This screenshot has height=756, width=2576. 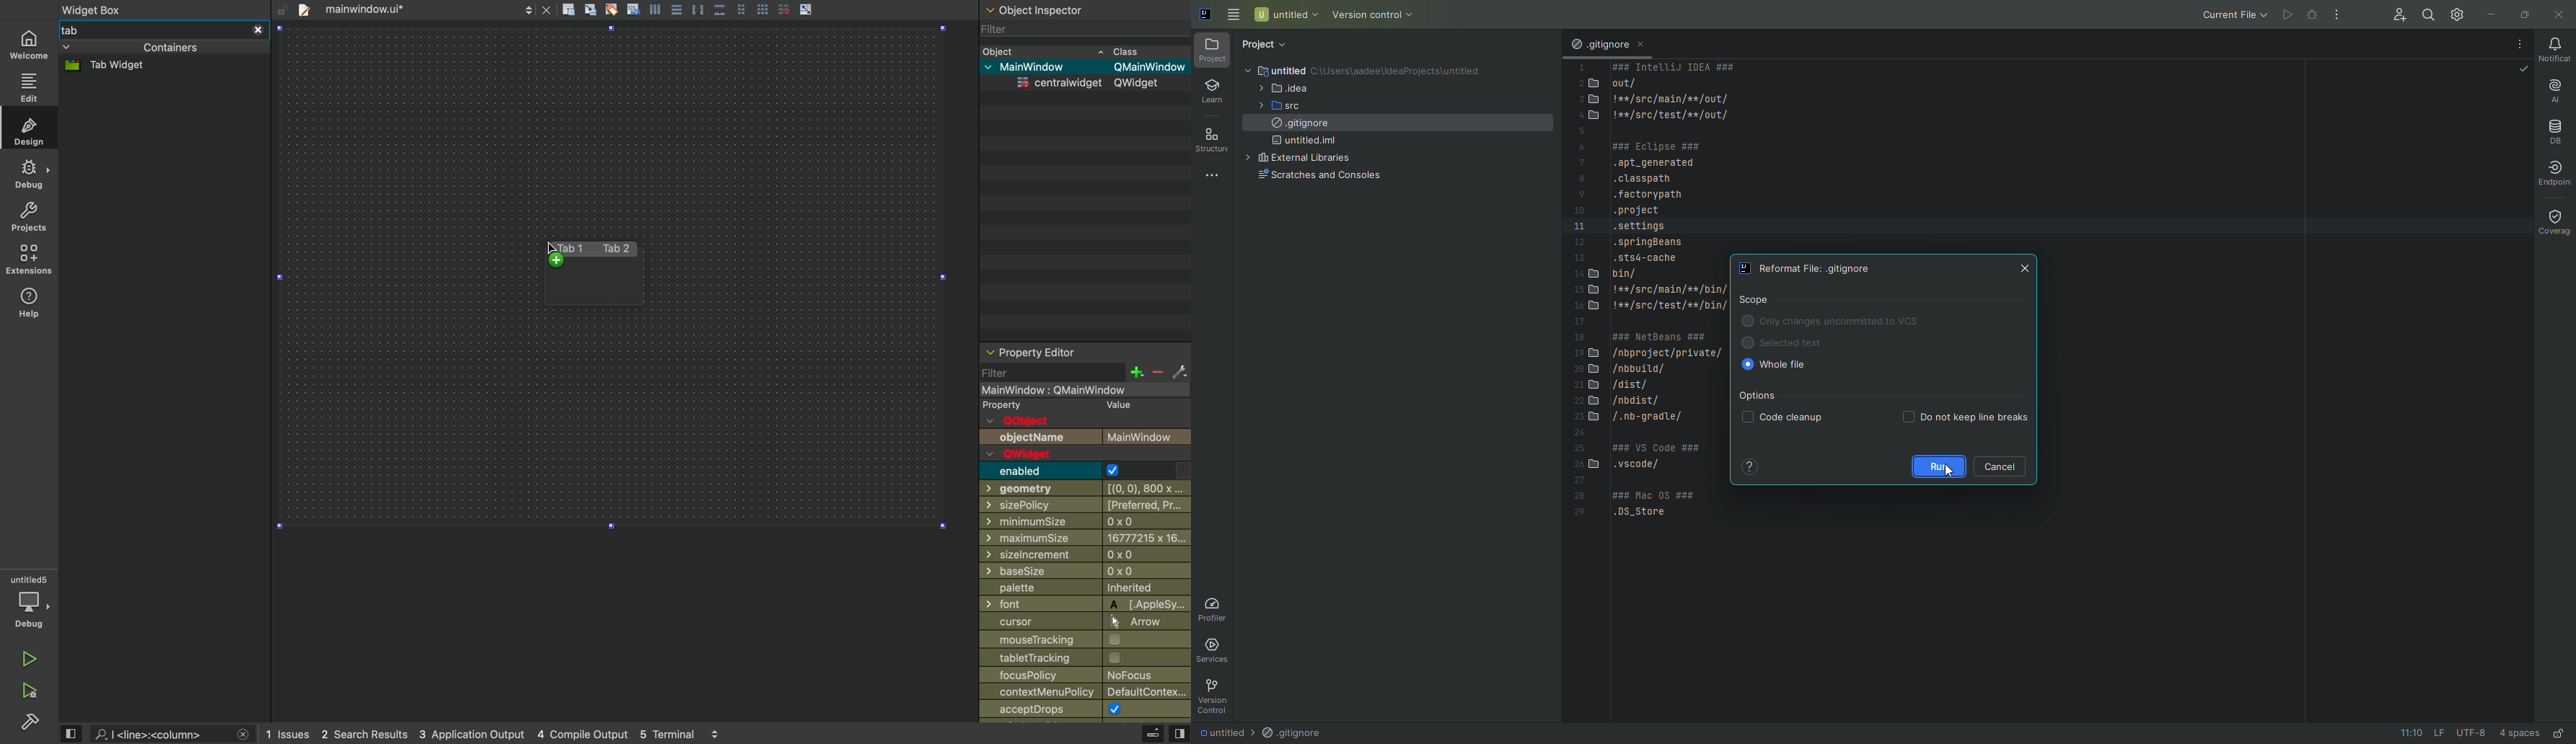 What do you see at coordinates (633, 9) in the screenshot?
I see `insert text ` at bounding box center [633, 9].